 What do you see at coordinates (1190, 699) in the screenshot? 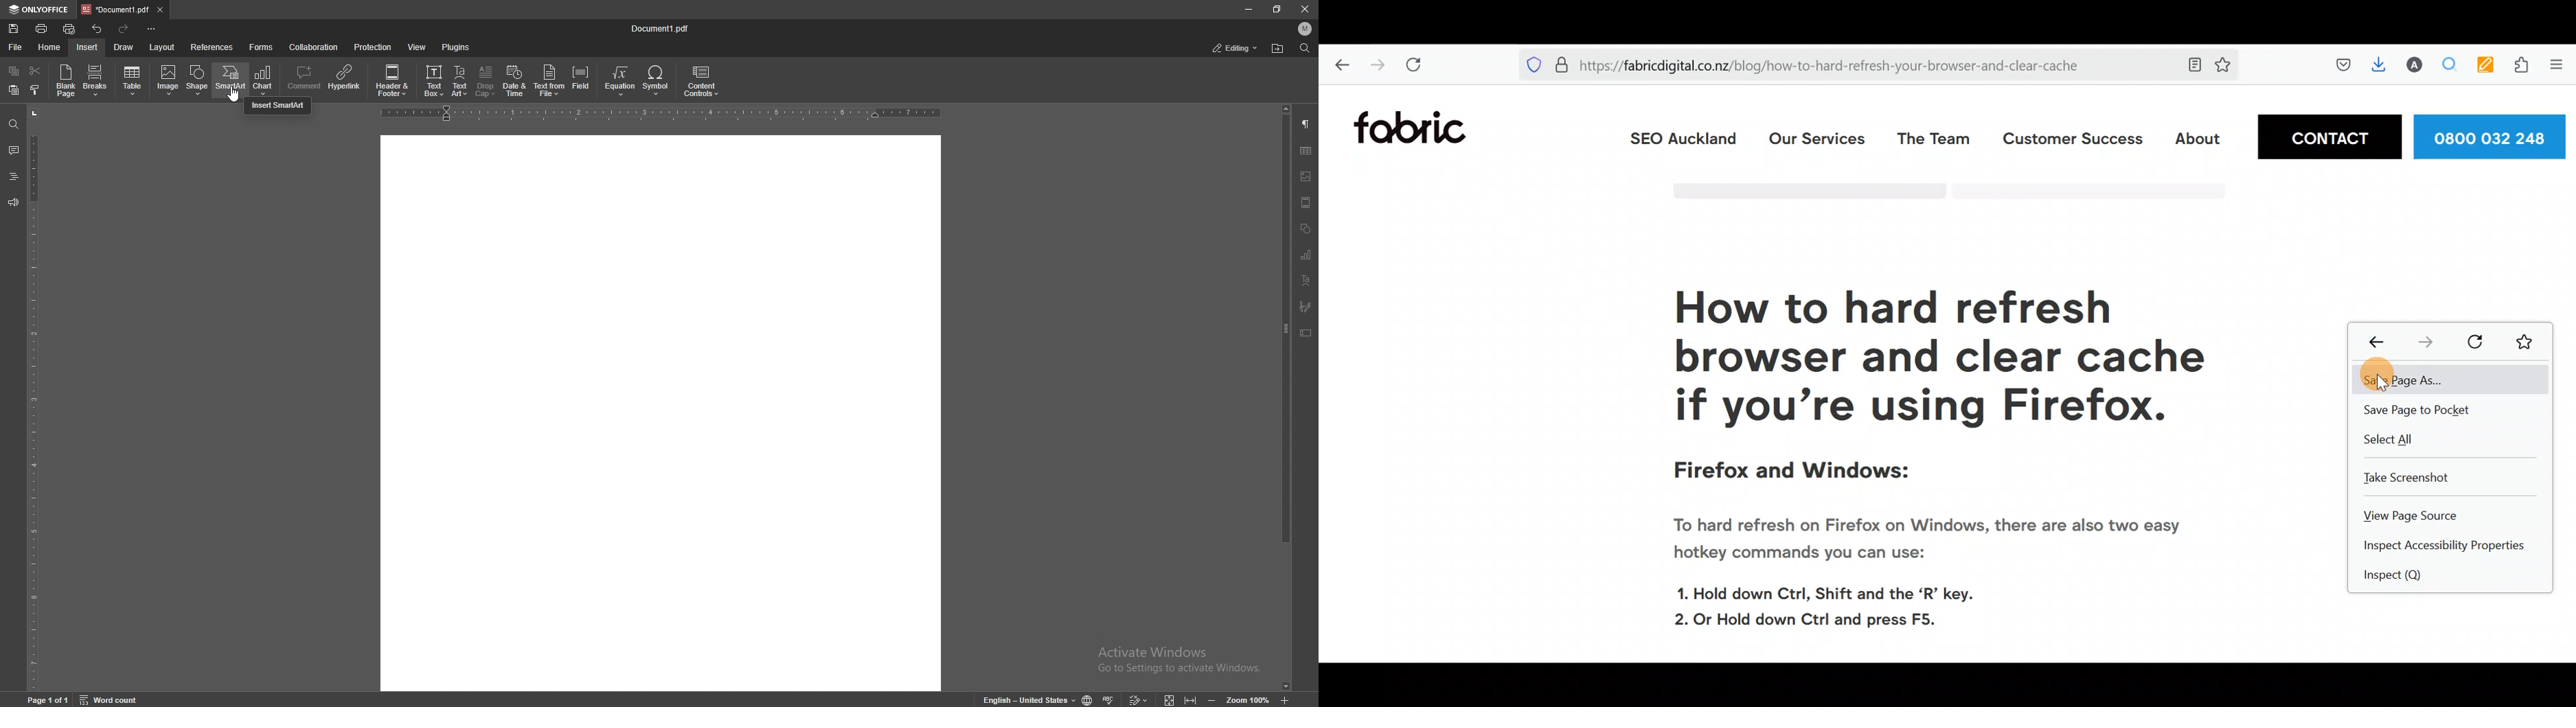
I see `fit to width` at bounding box center [1190, 699].